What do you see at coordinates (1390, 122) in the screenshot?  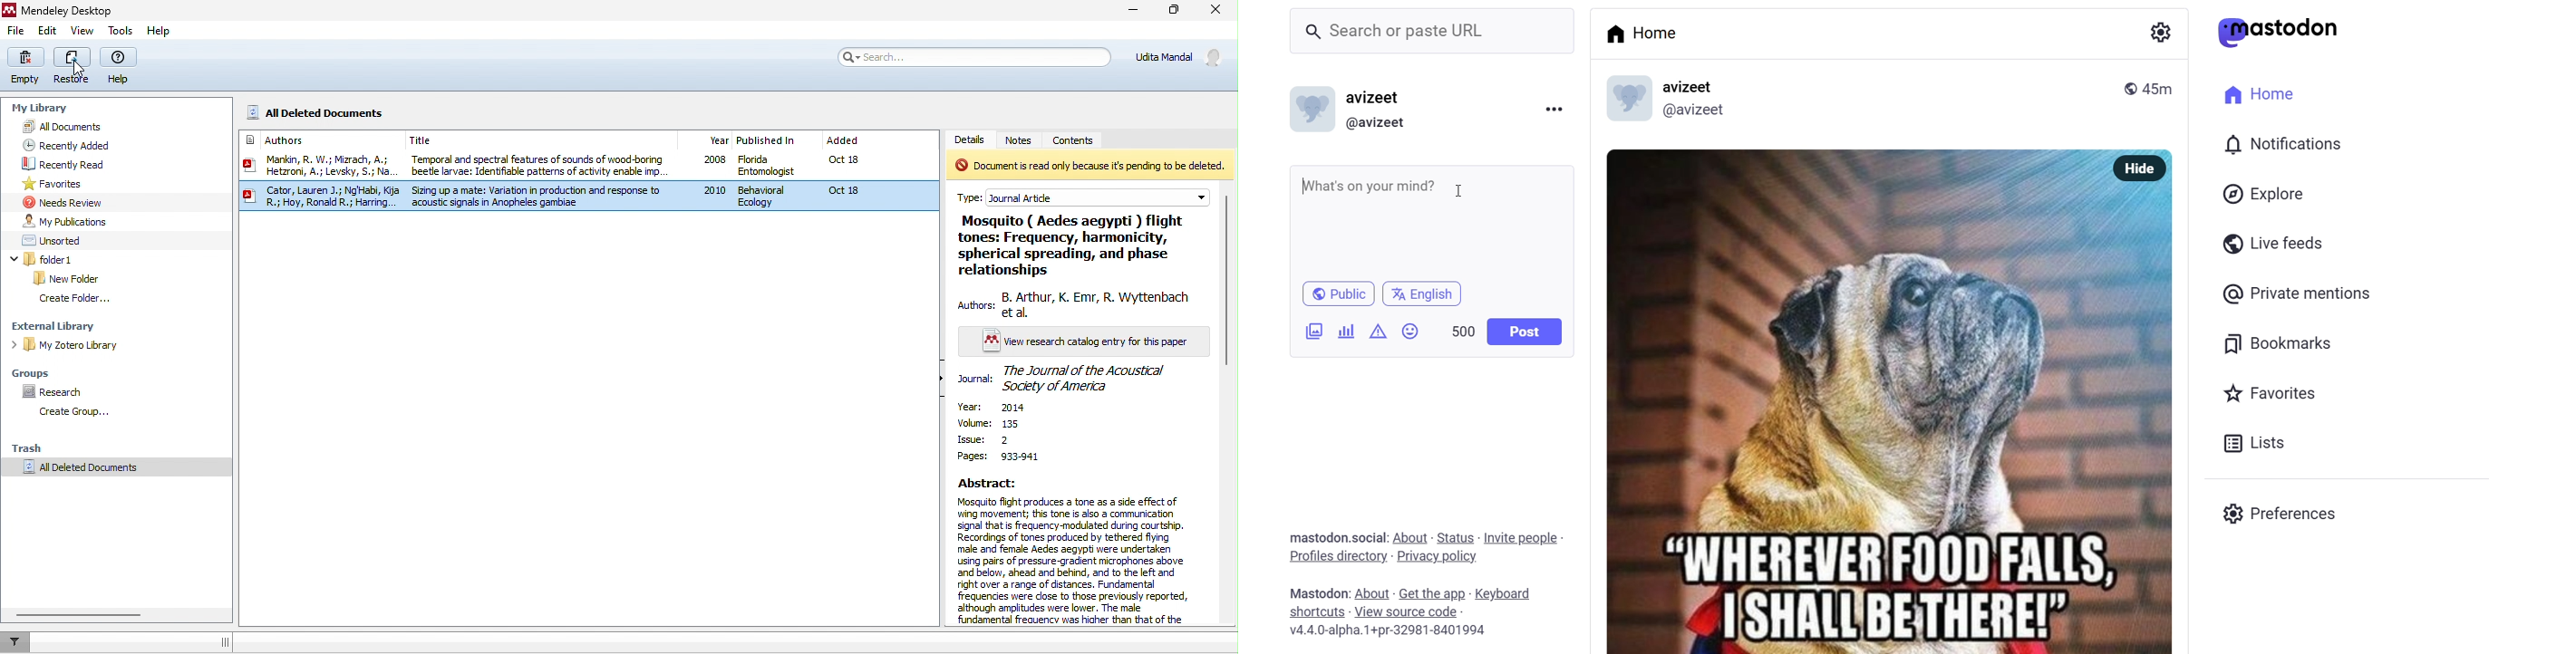 I see `(@avizeet` at bounding box center [1390, 122].